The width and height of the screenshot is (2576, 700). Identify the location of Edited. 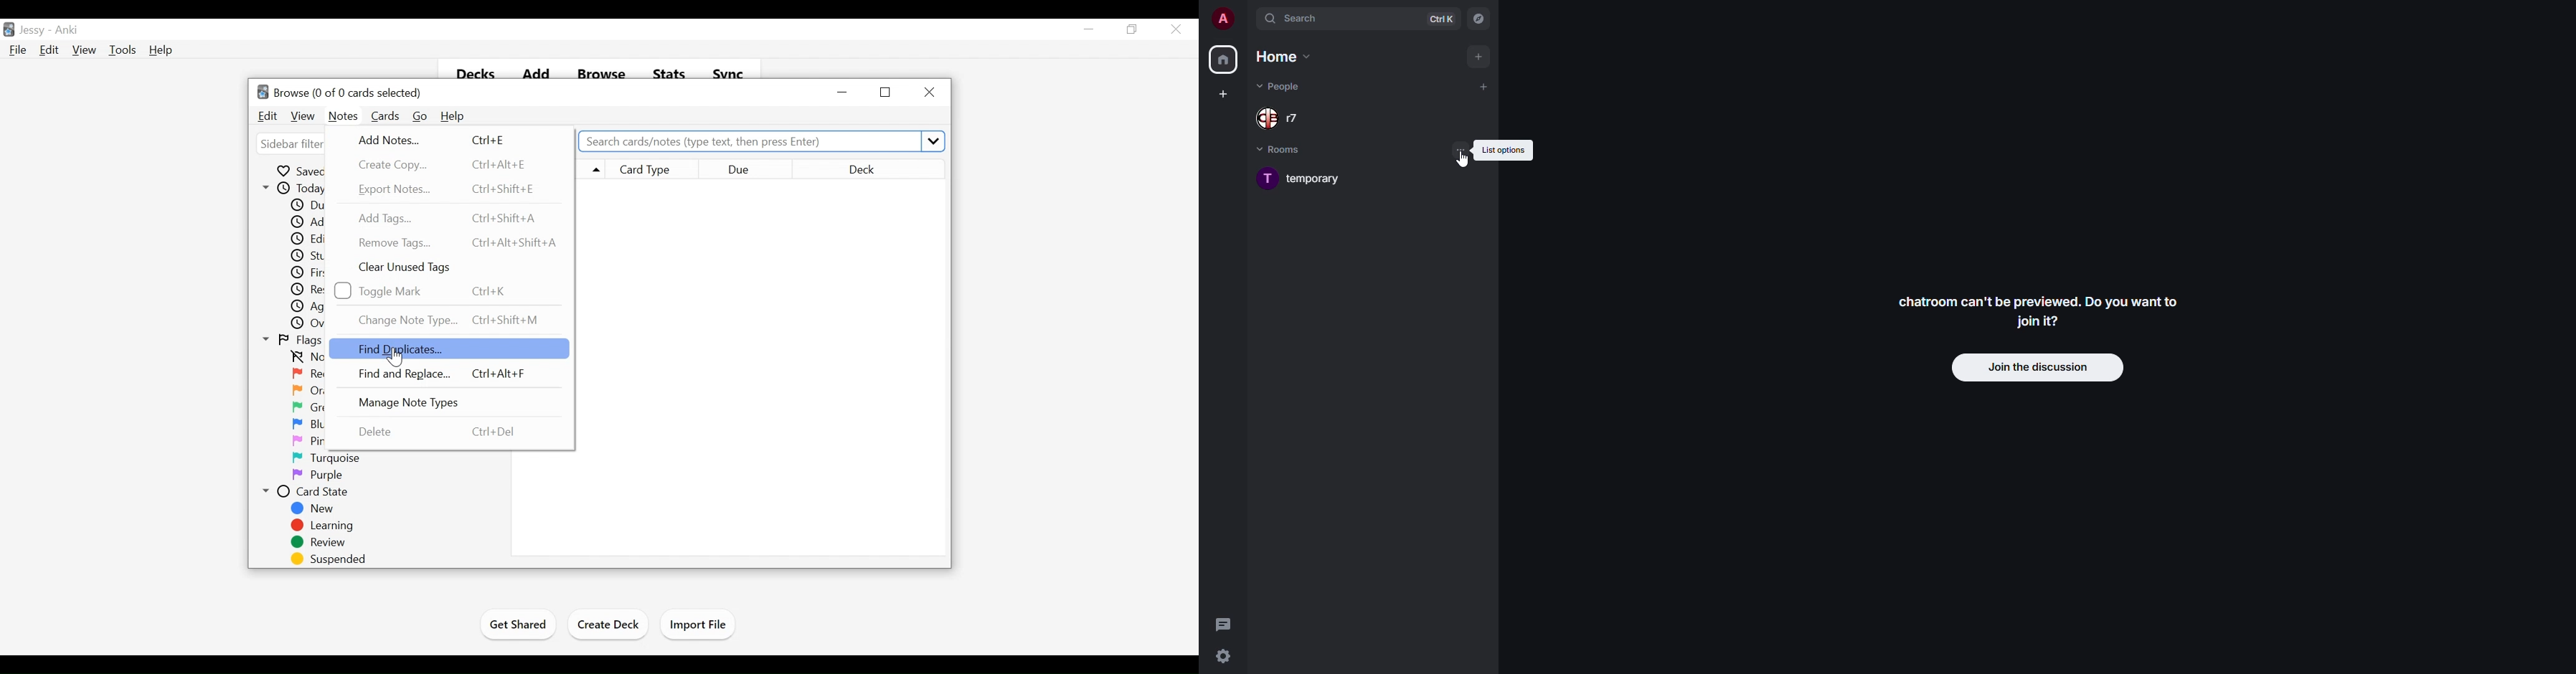
(317, 240).